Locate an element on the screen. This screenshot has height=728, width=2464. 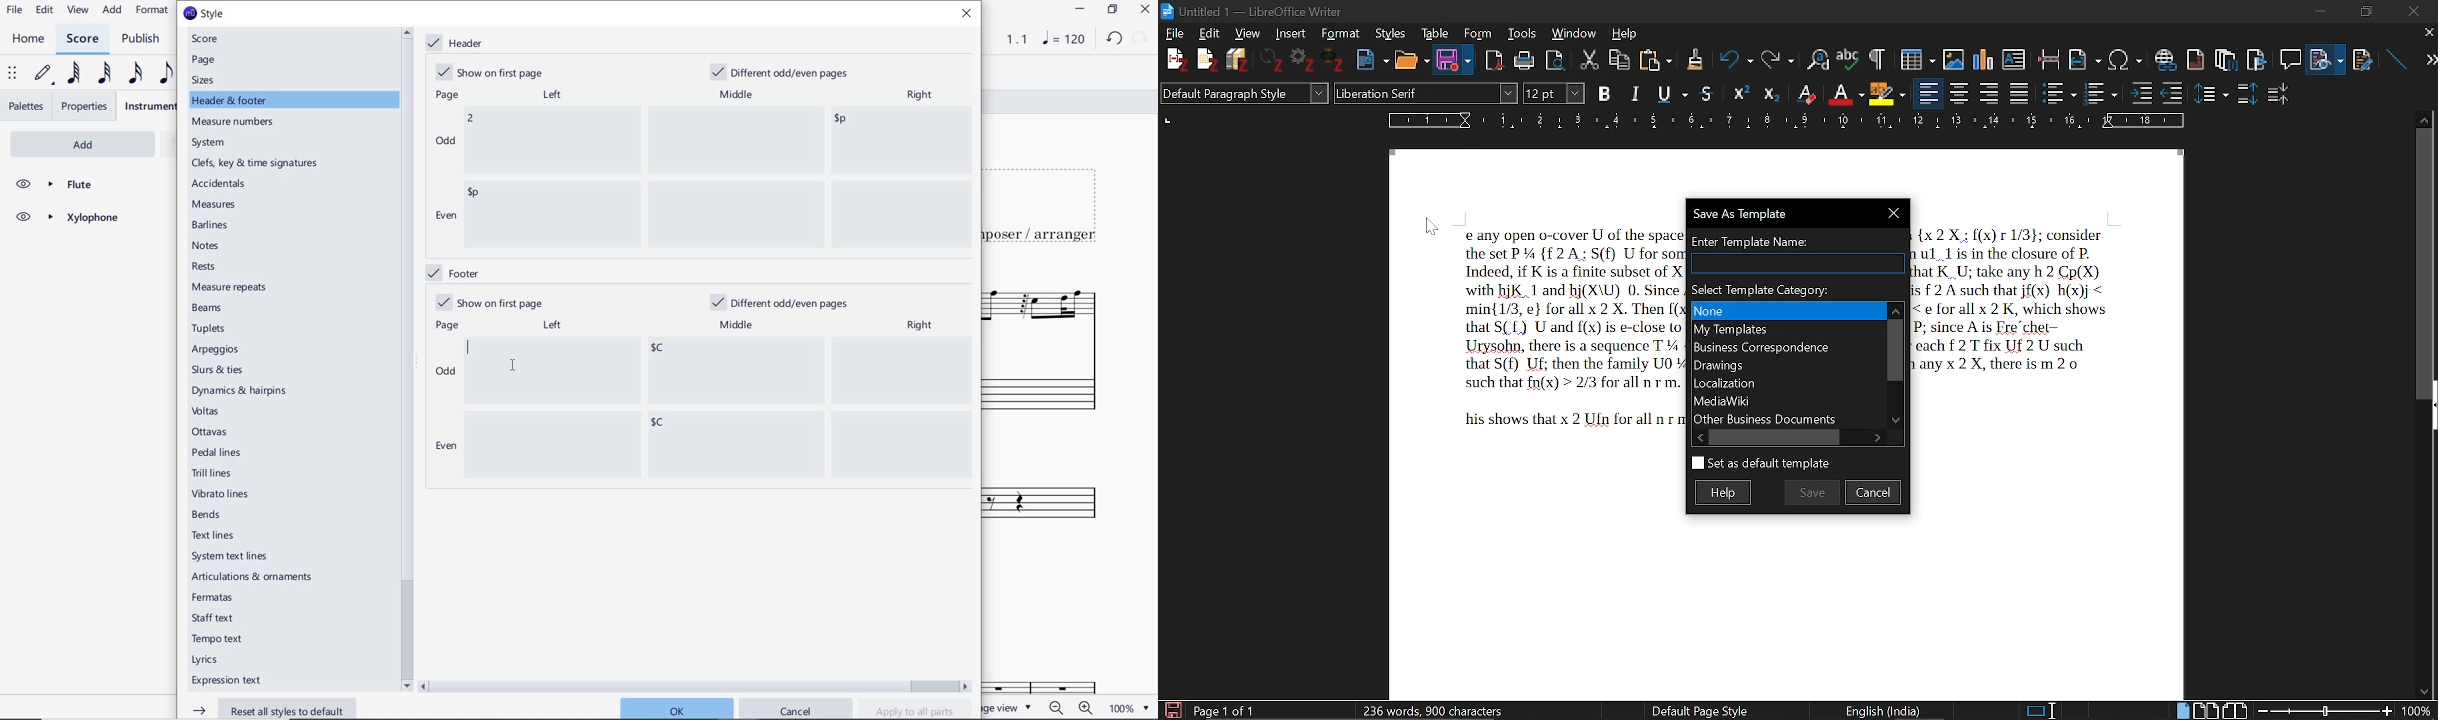
PROPERTIES is located at coordinates (86, 106).